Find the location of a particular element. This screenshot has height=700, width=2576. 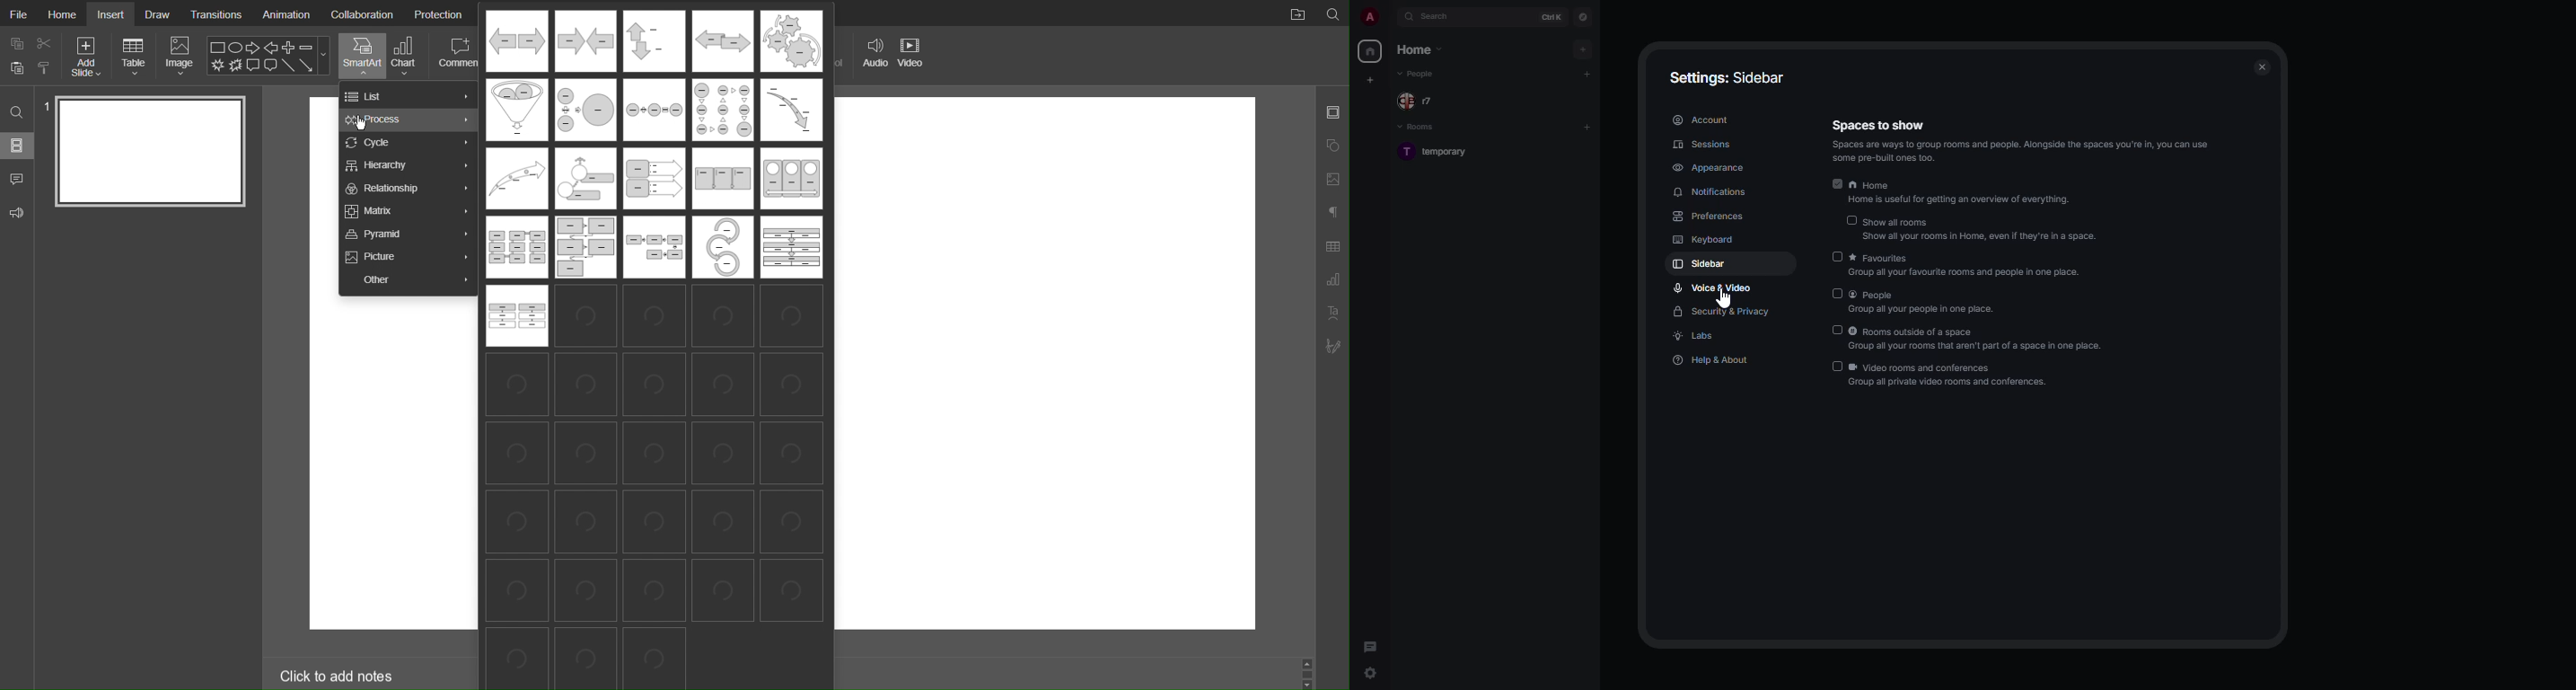

Process is located at coordinates (407, 121).